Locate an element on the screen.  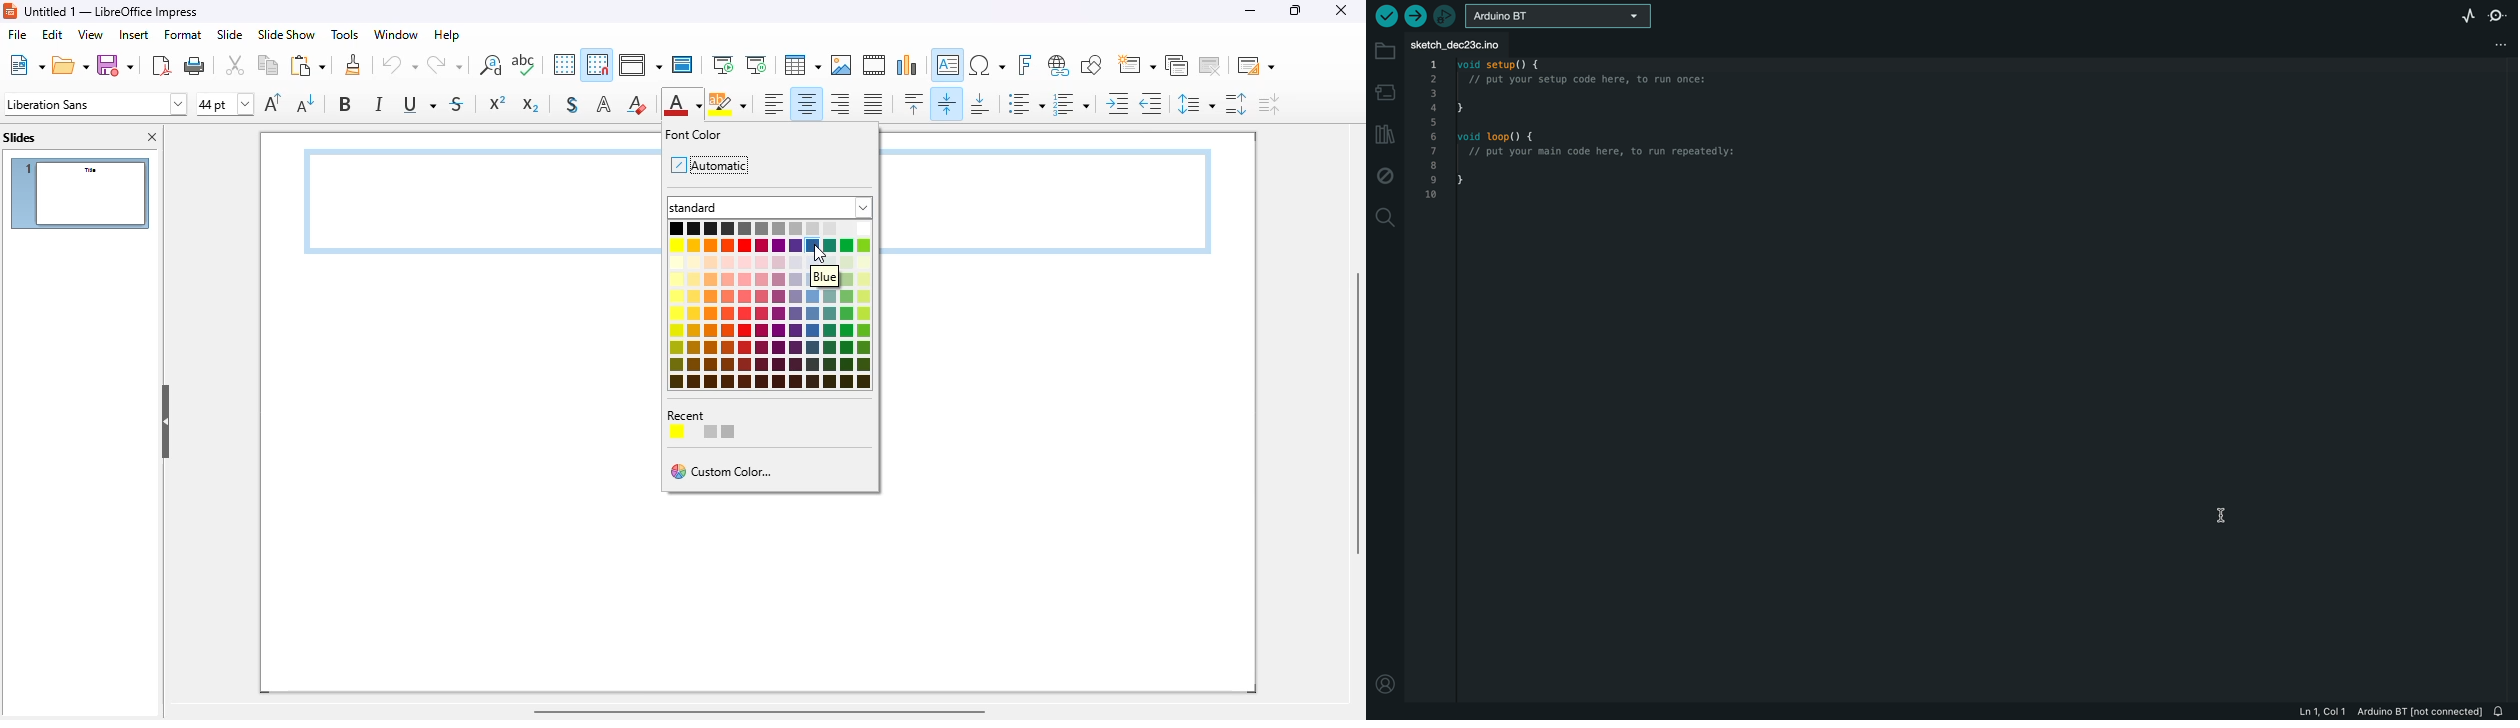
decrease indent is located at coordinates (1150, 103).